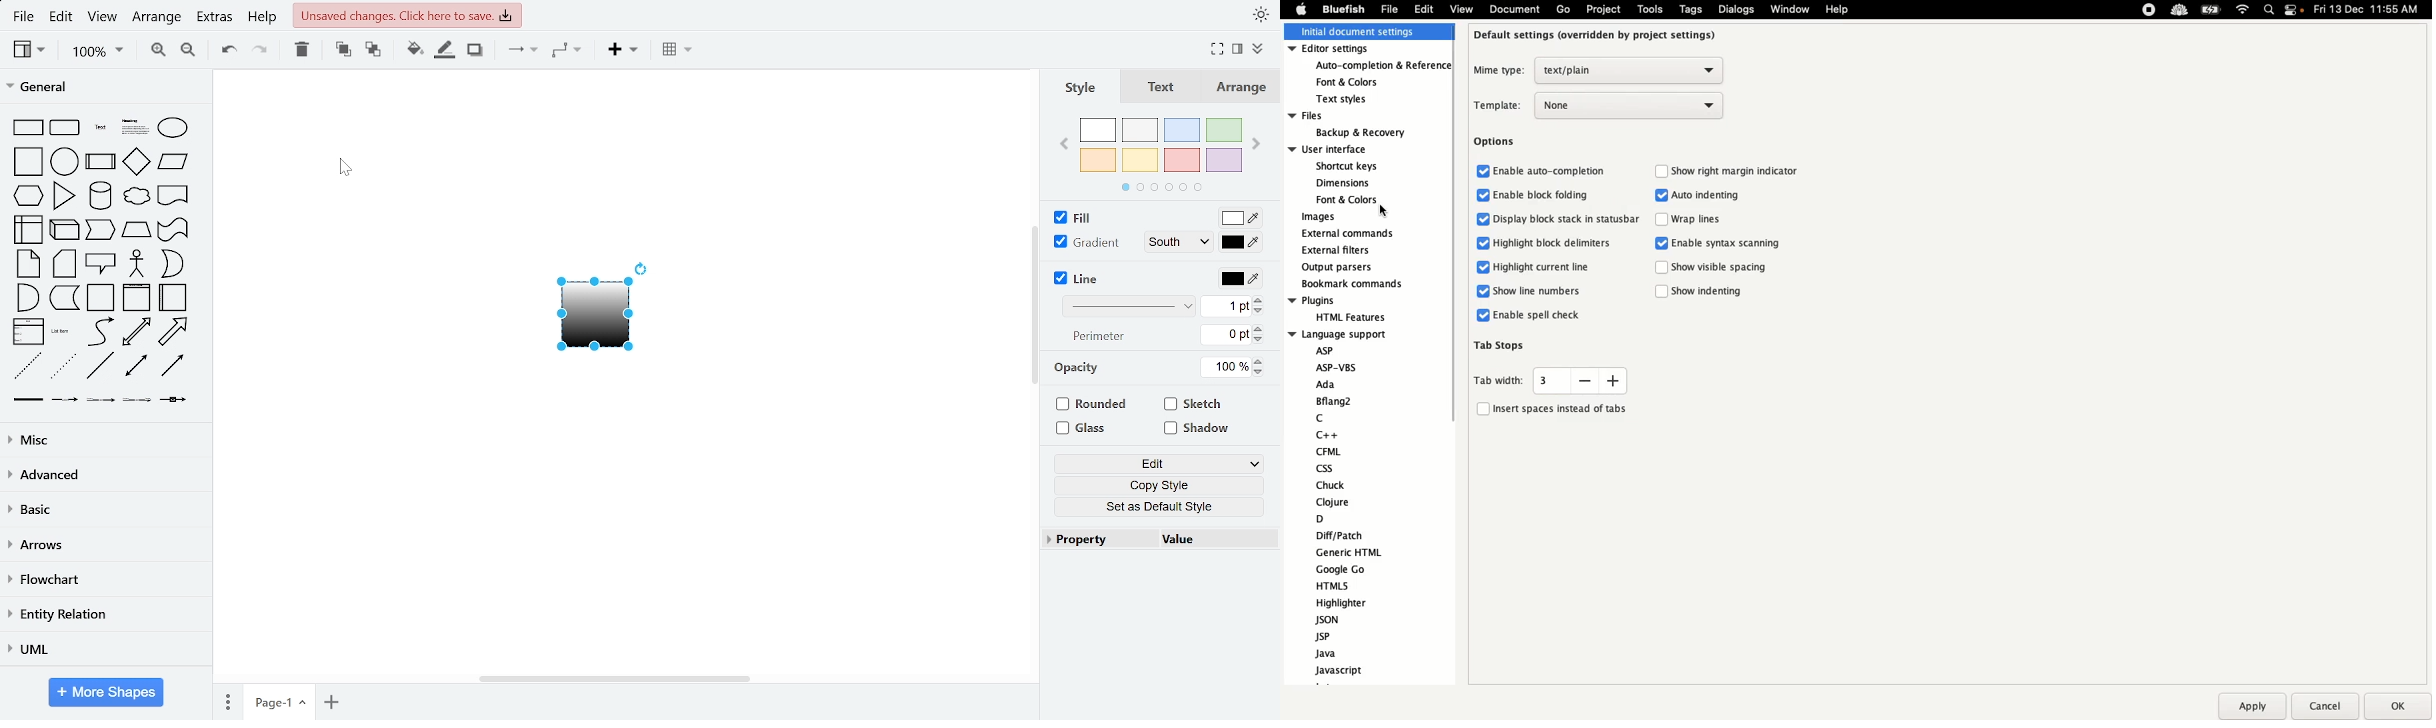 The height and width of the screenshot is (728, 2436). Describe the element at coordinates (64, 296) in the screenshot. I see `general shapes` at that location.